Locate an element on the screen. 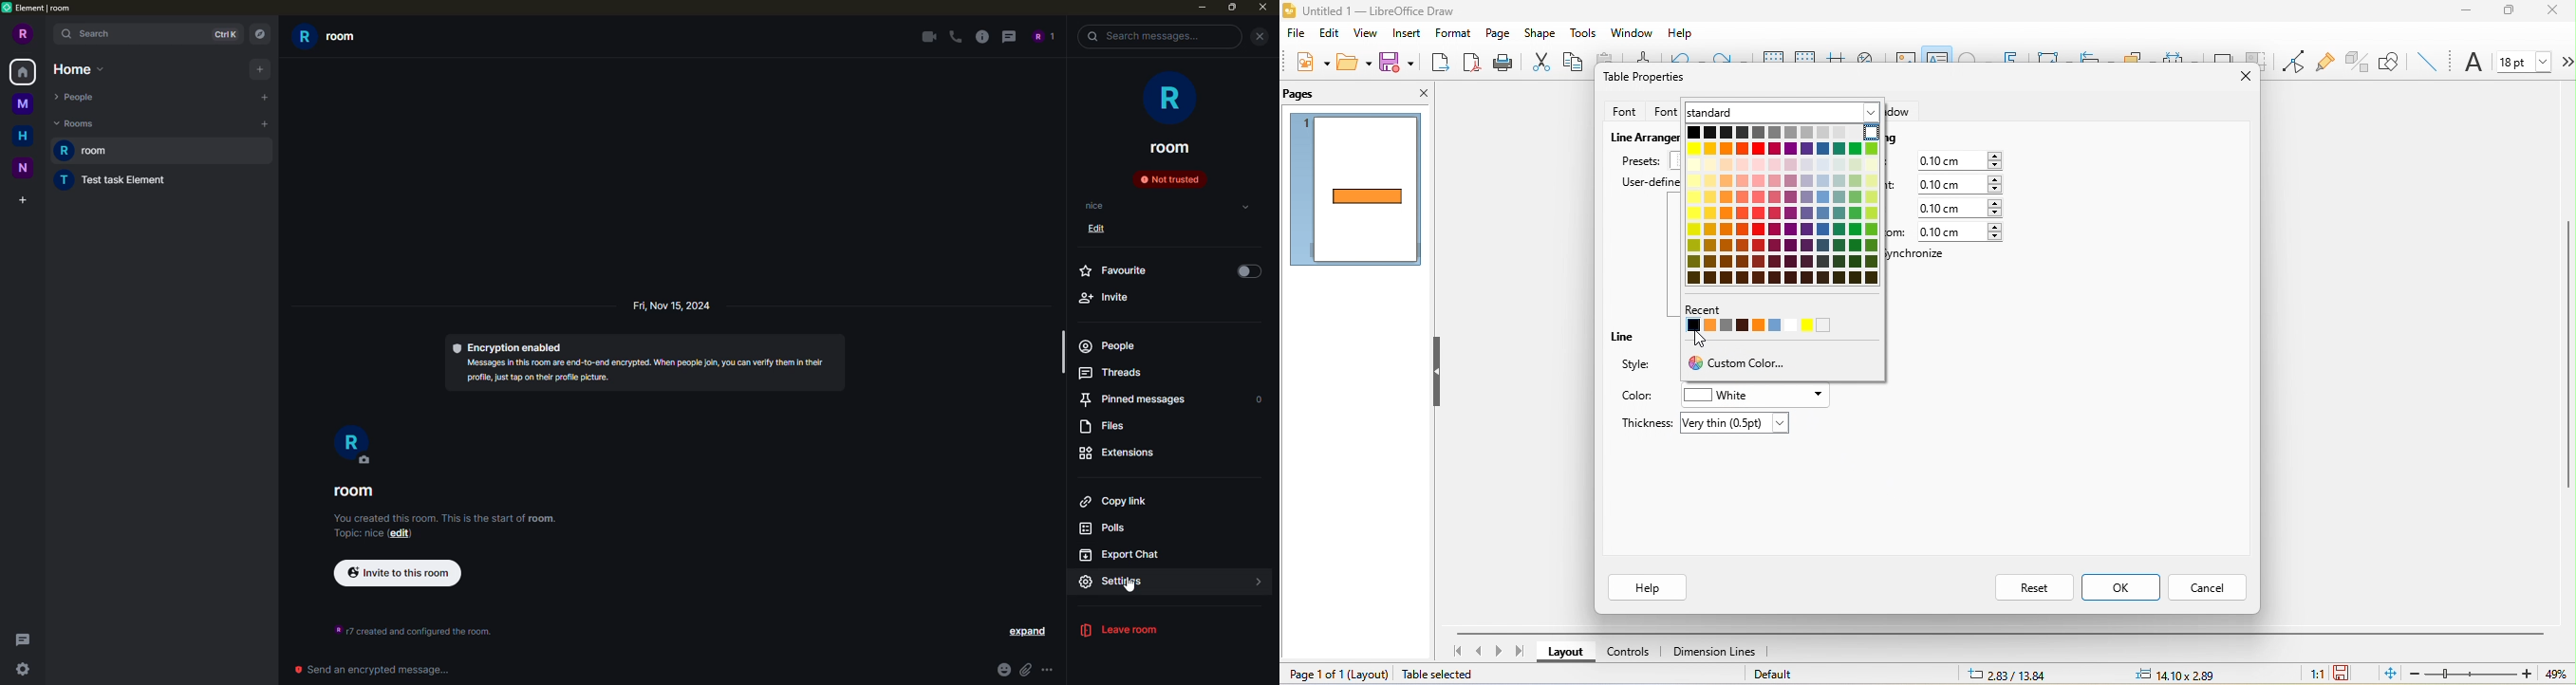 The width and height of the screenshot is (2576, 700). element|room is located at coordinates (45, 8).